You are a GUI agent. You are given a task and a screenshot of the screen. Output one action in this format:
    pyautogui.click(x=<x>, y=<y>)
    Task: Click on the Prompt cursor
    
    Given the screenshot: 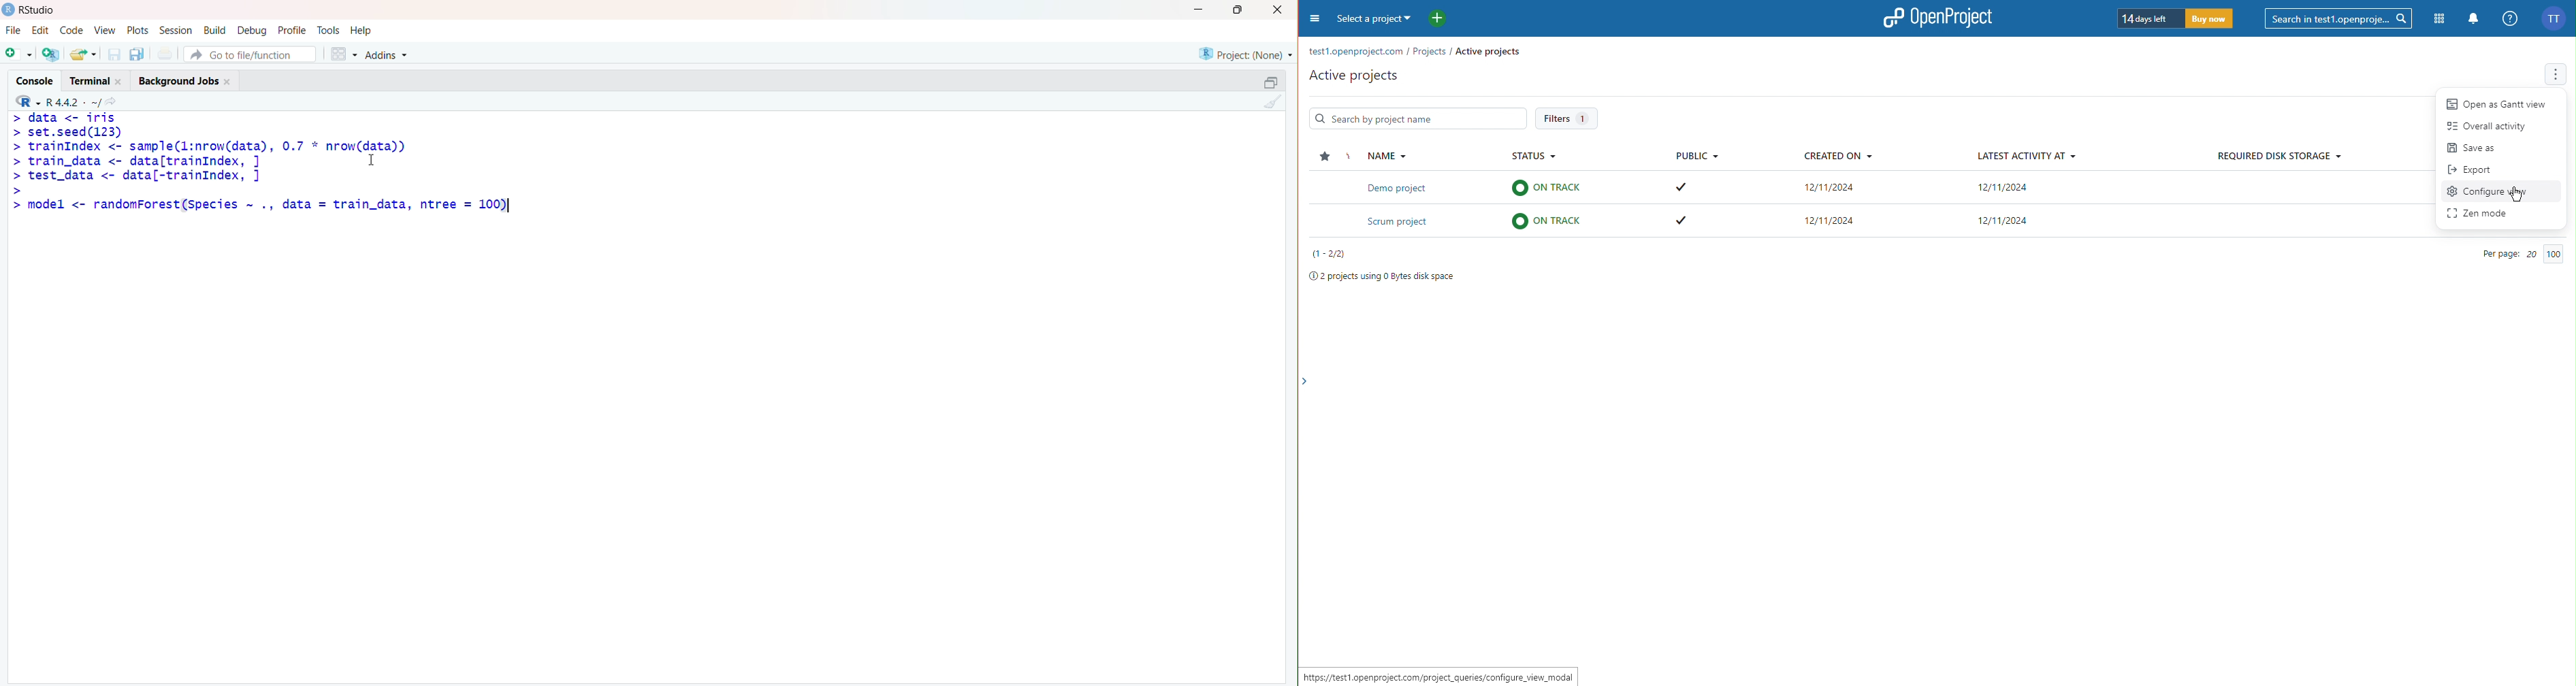 What is the action you would take?
    pyautogui.click(x=16, y=134)
    